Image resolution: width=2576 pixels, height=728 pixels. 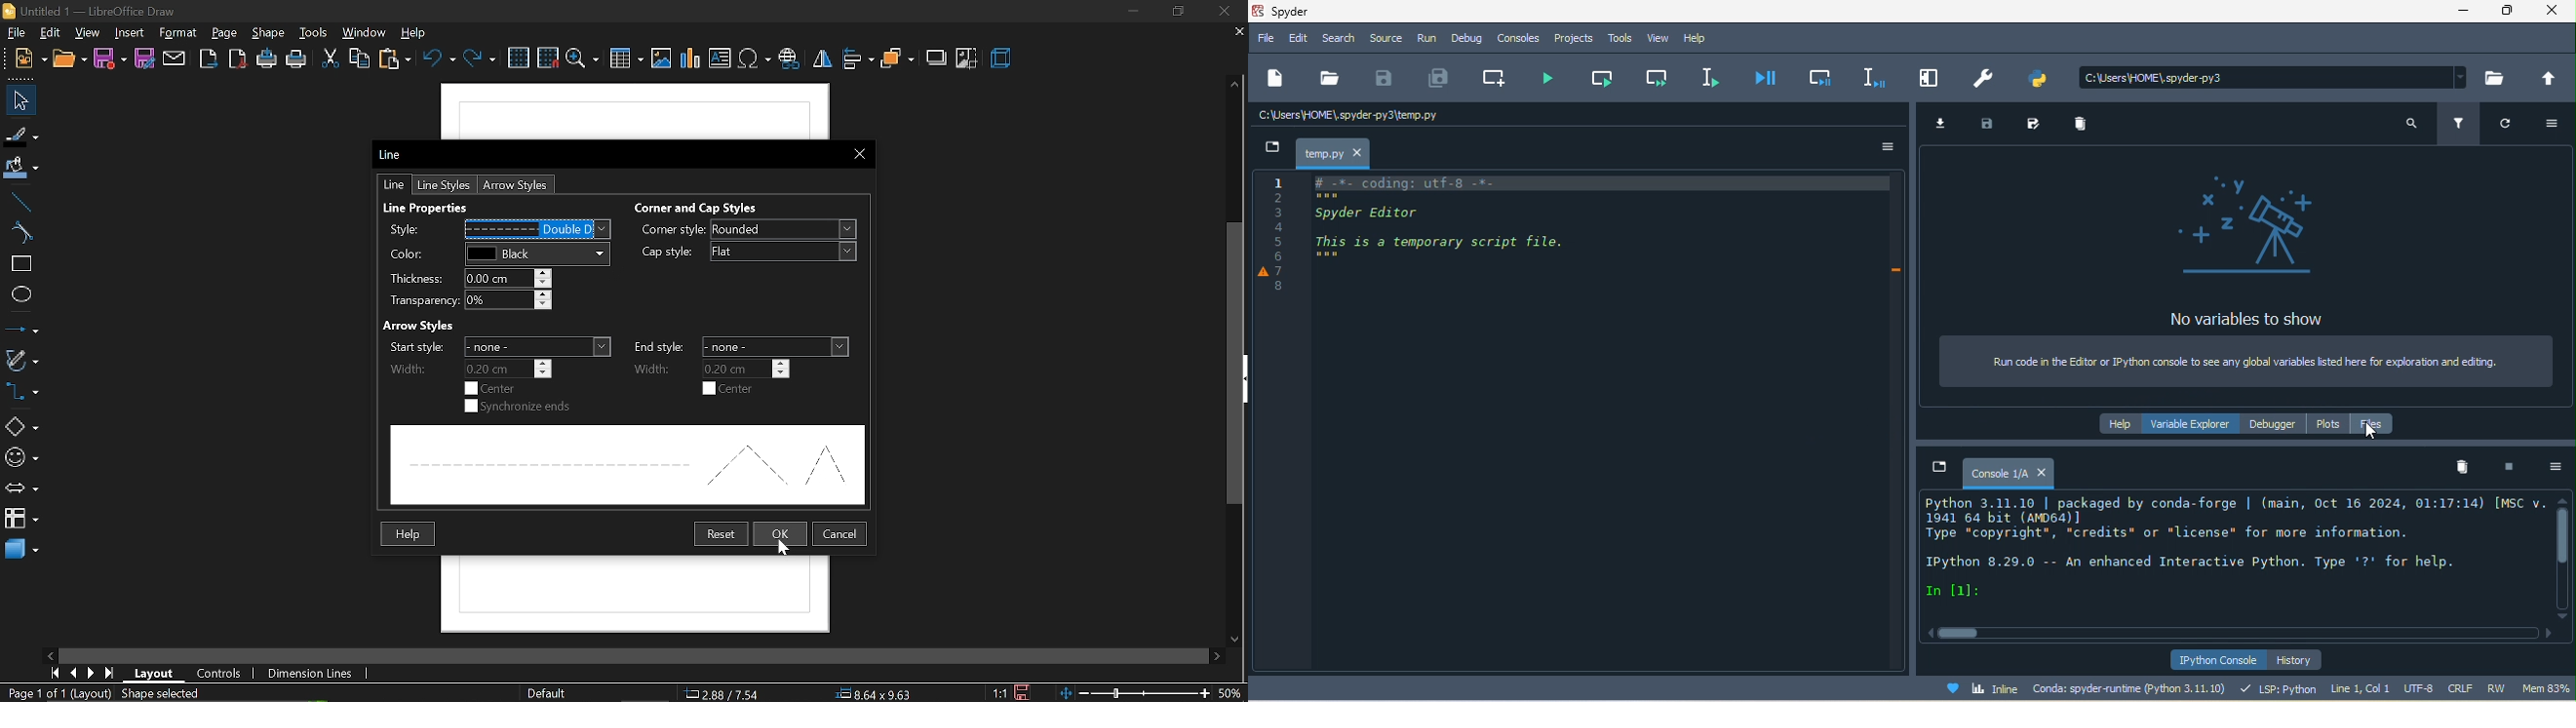 I want to click on go to last page, so click(x=111, y=674).